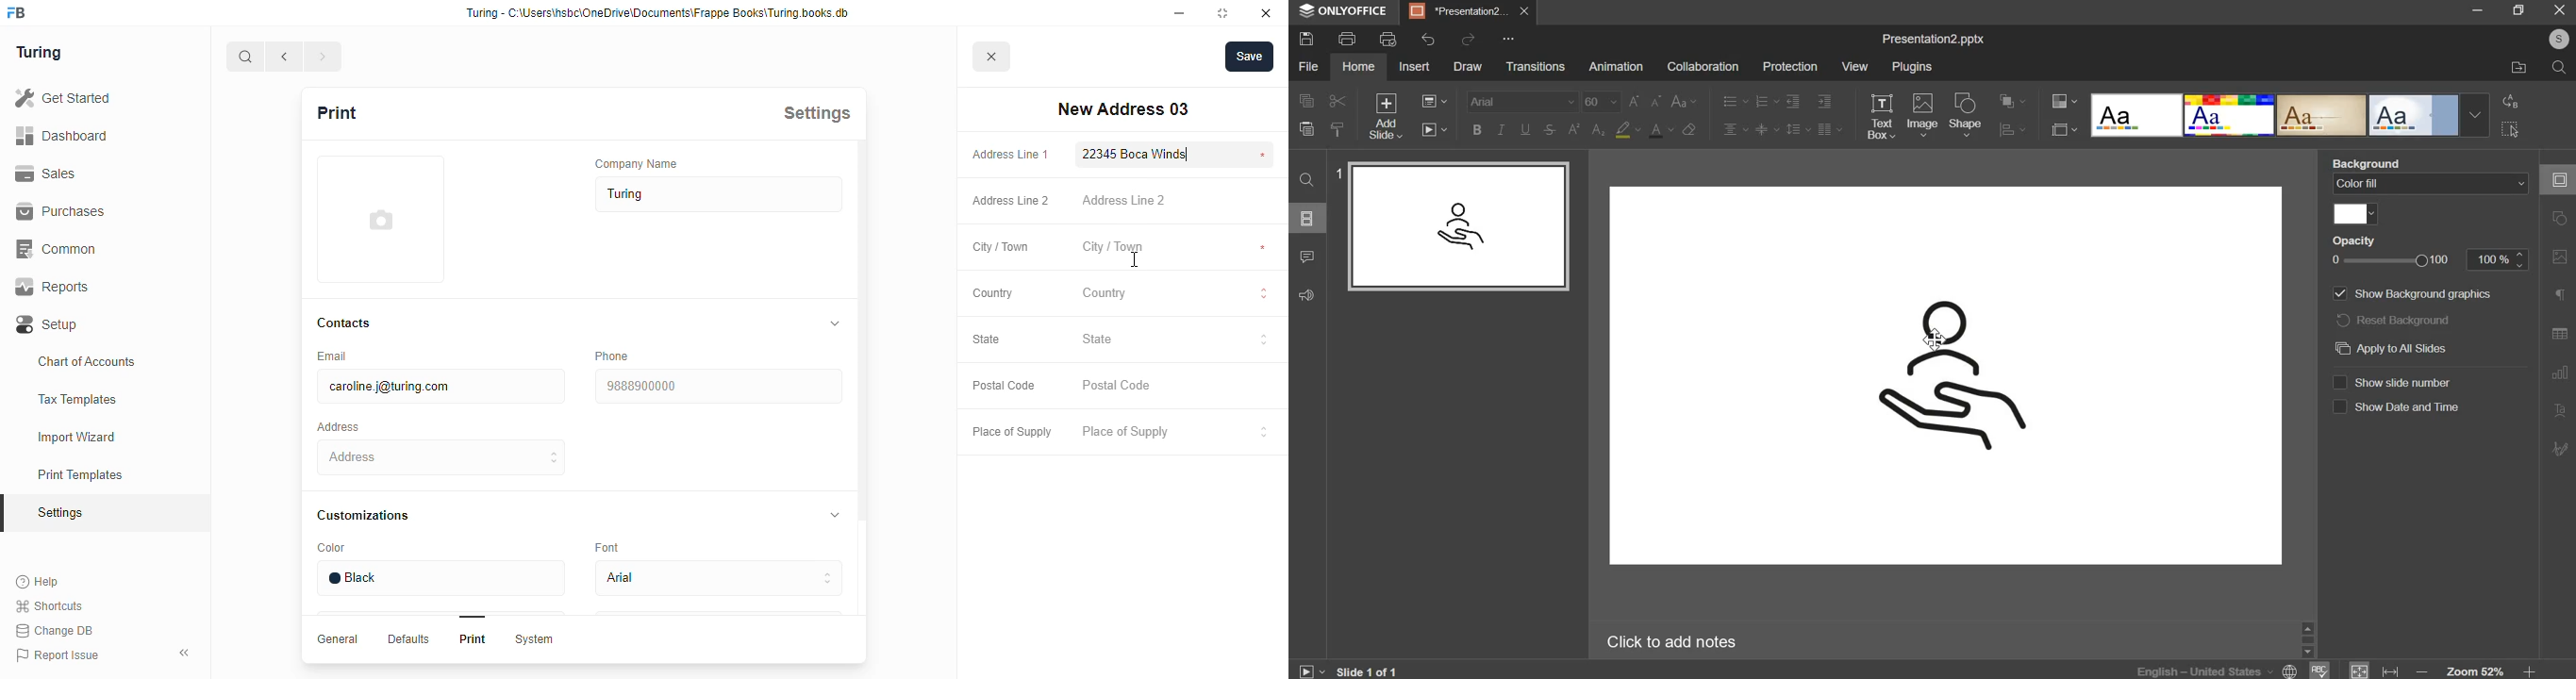  I want to click on sales, so click(49, 174).